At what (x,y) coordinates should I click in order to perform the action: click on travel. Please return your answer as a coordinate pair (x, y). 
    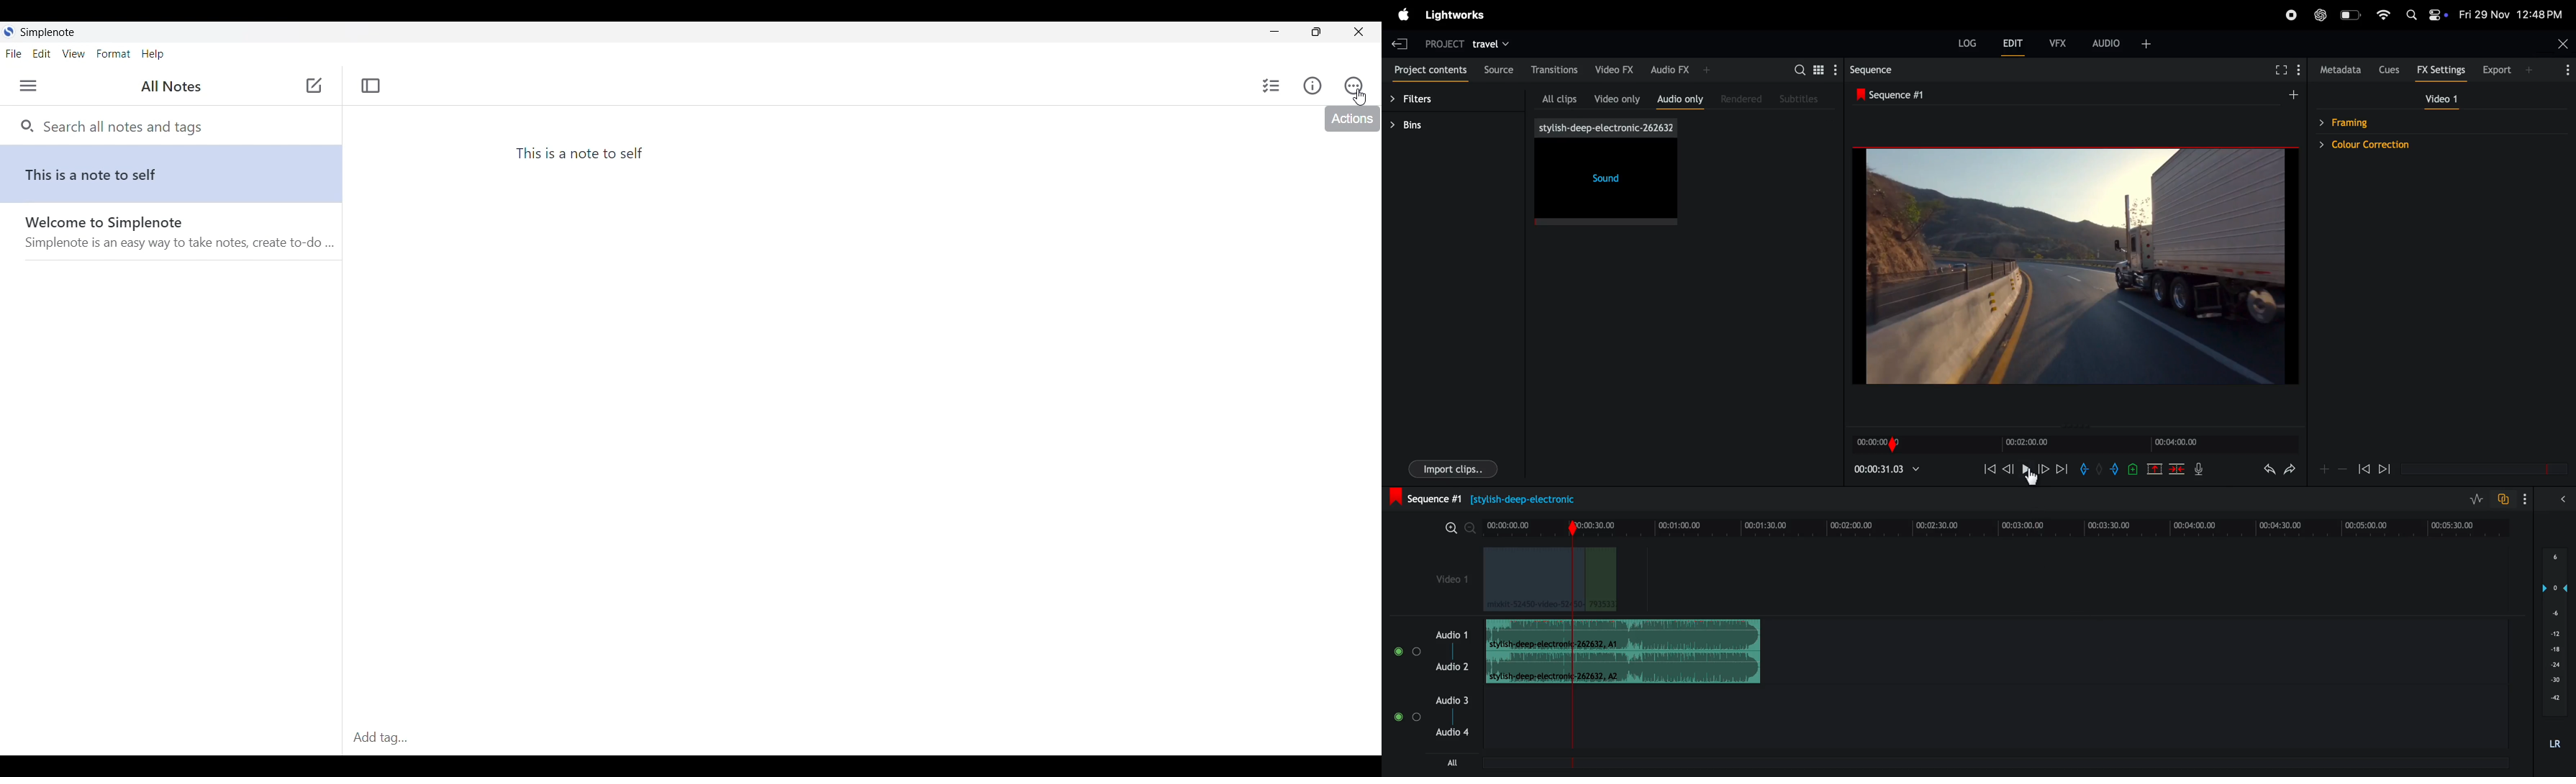
    Looking at the image, I should click on (1497, 43).